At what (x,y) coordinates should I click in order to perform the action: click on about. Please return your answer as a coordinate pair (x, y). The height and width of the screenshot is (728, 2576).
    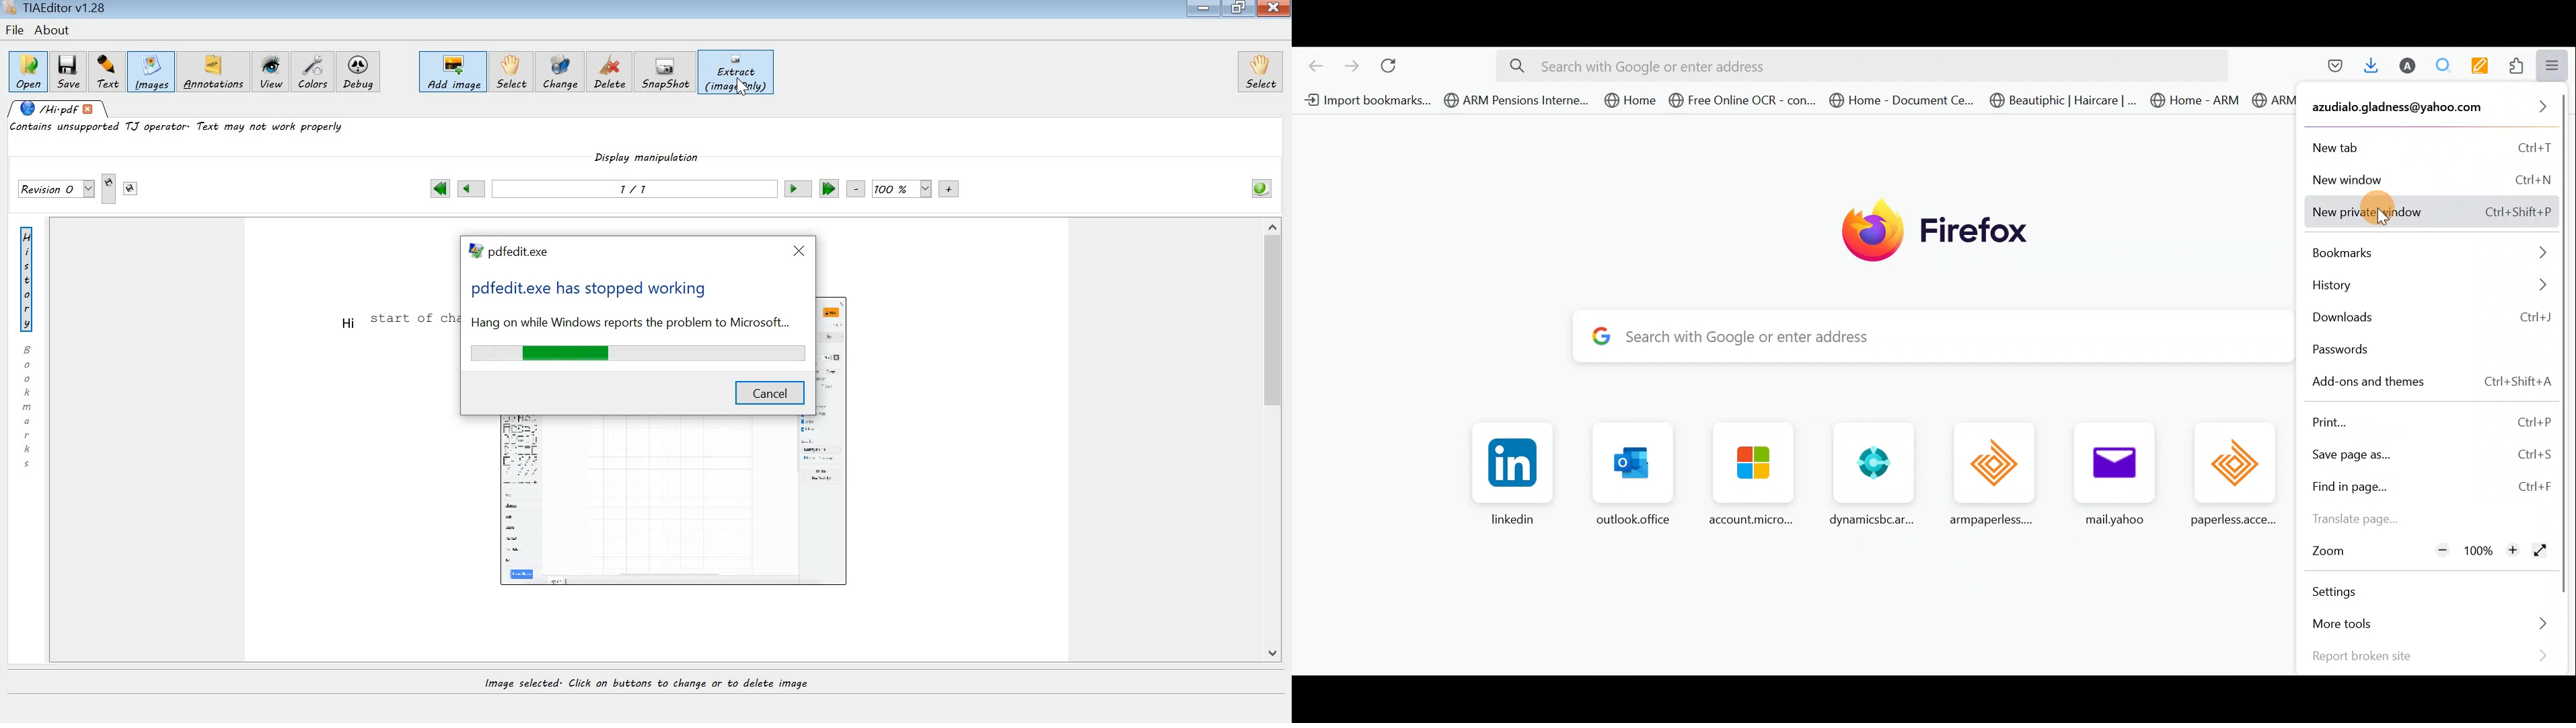
    Looking at the image, I should click on (54, 32).